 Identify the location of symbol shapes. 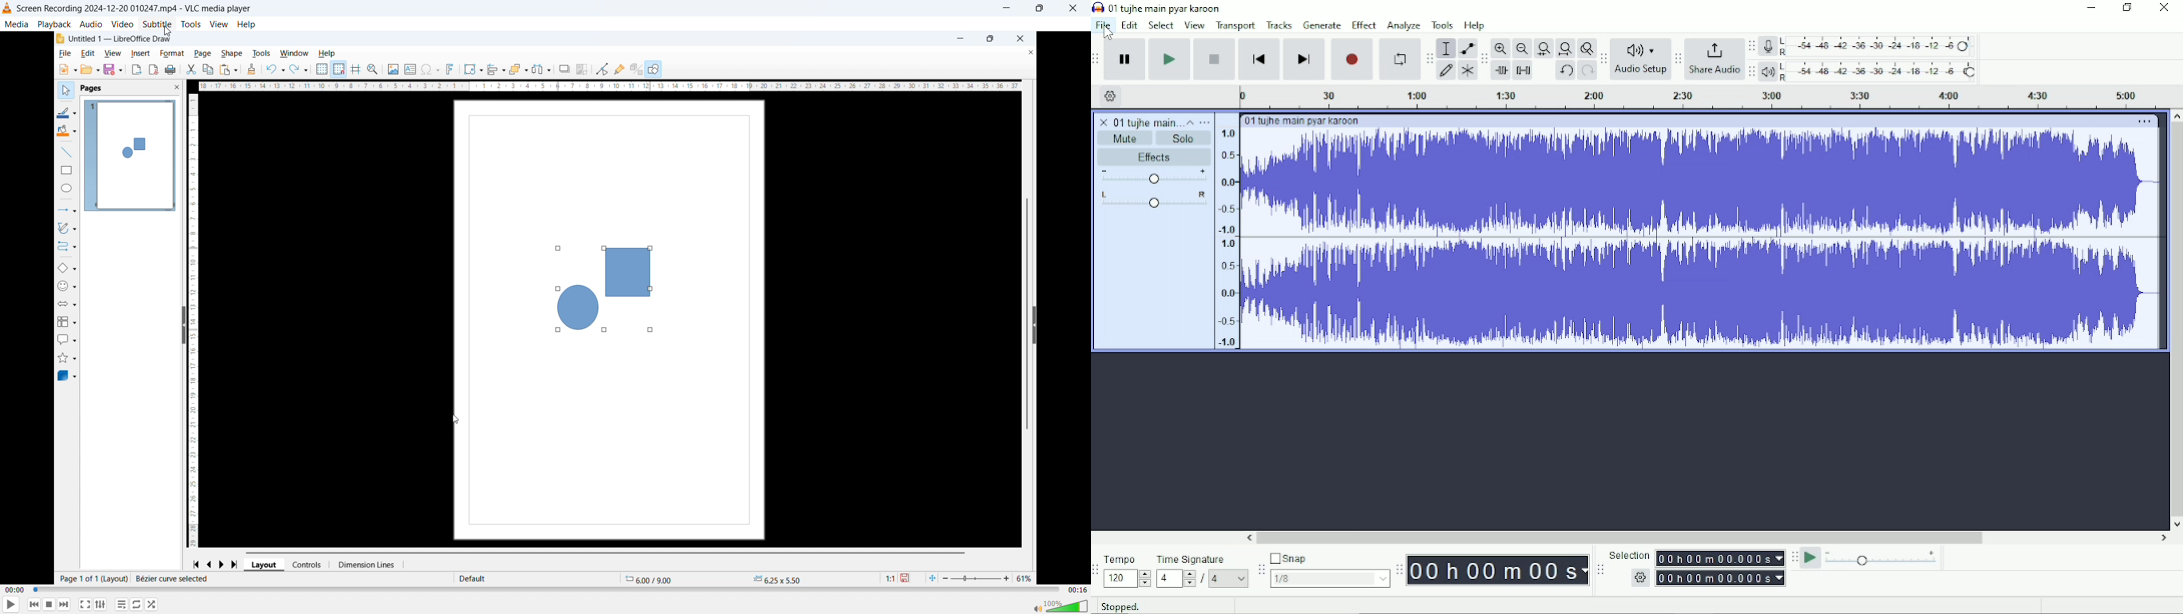
(69, 287).